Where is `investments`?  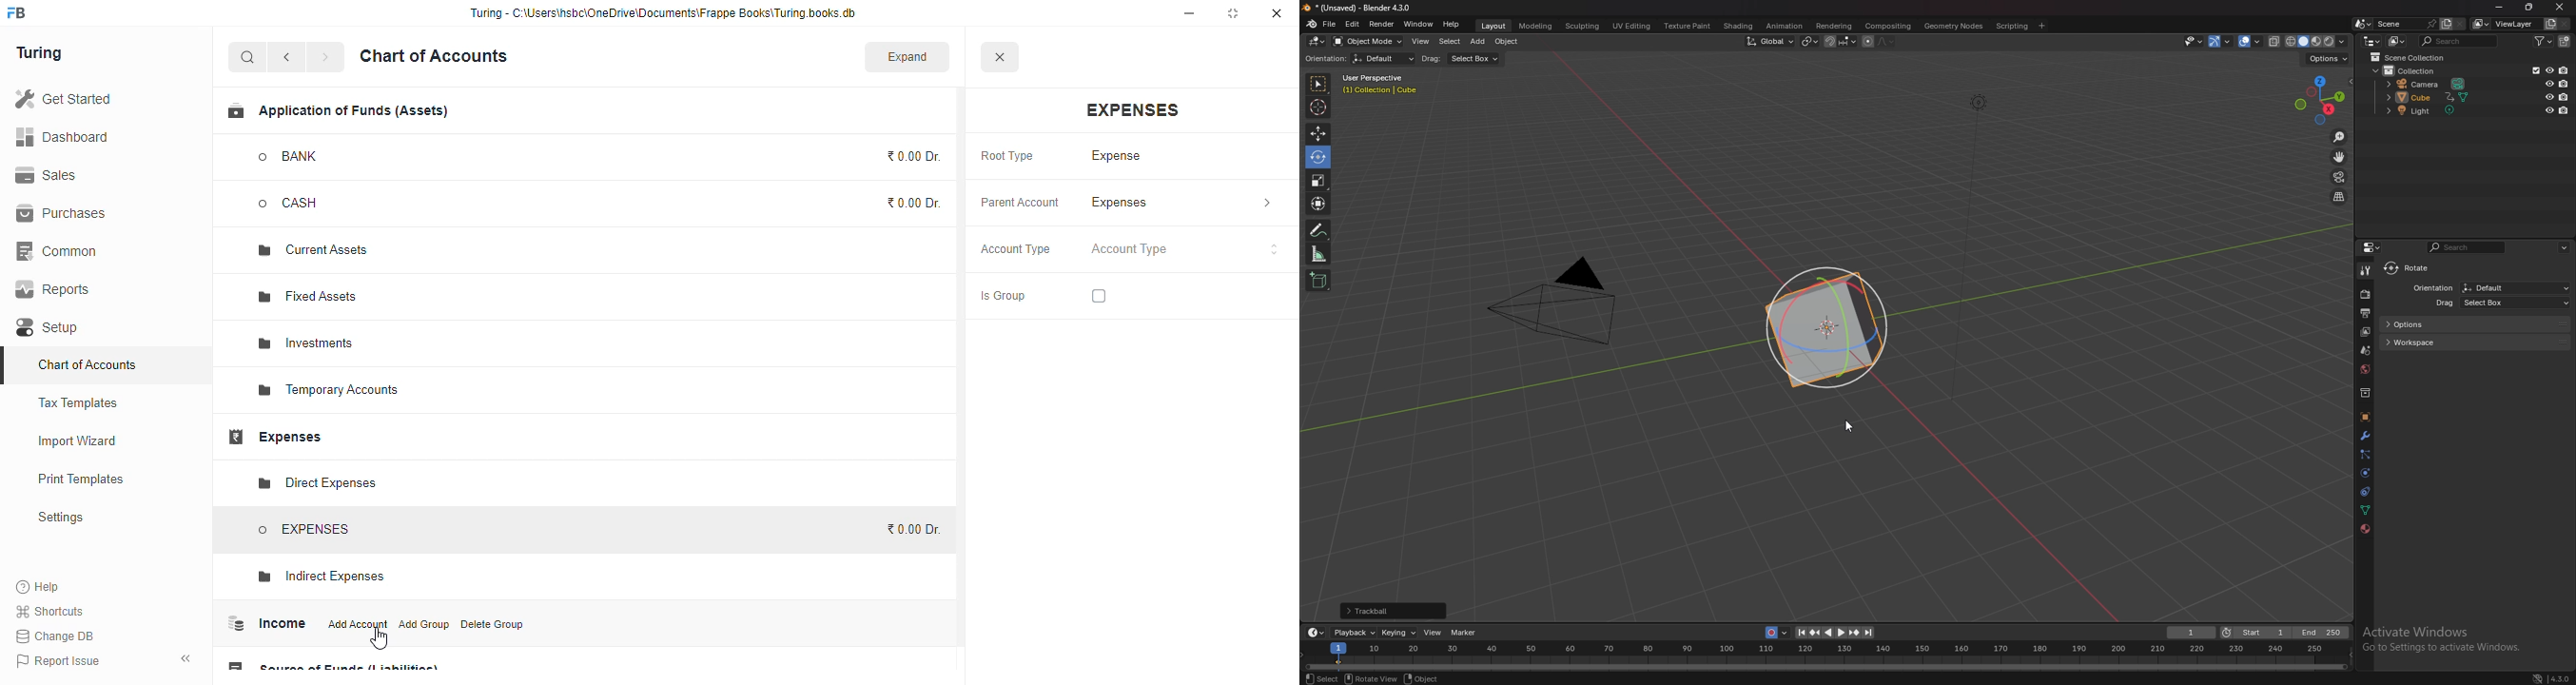 investments is located at coordinates (305, 343).